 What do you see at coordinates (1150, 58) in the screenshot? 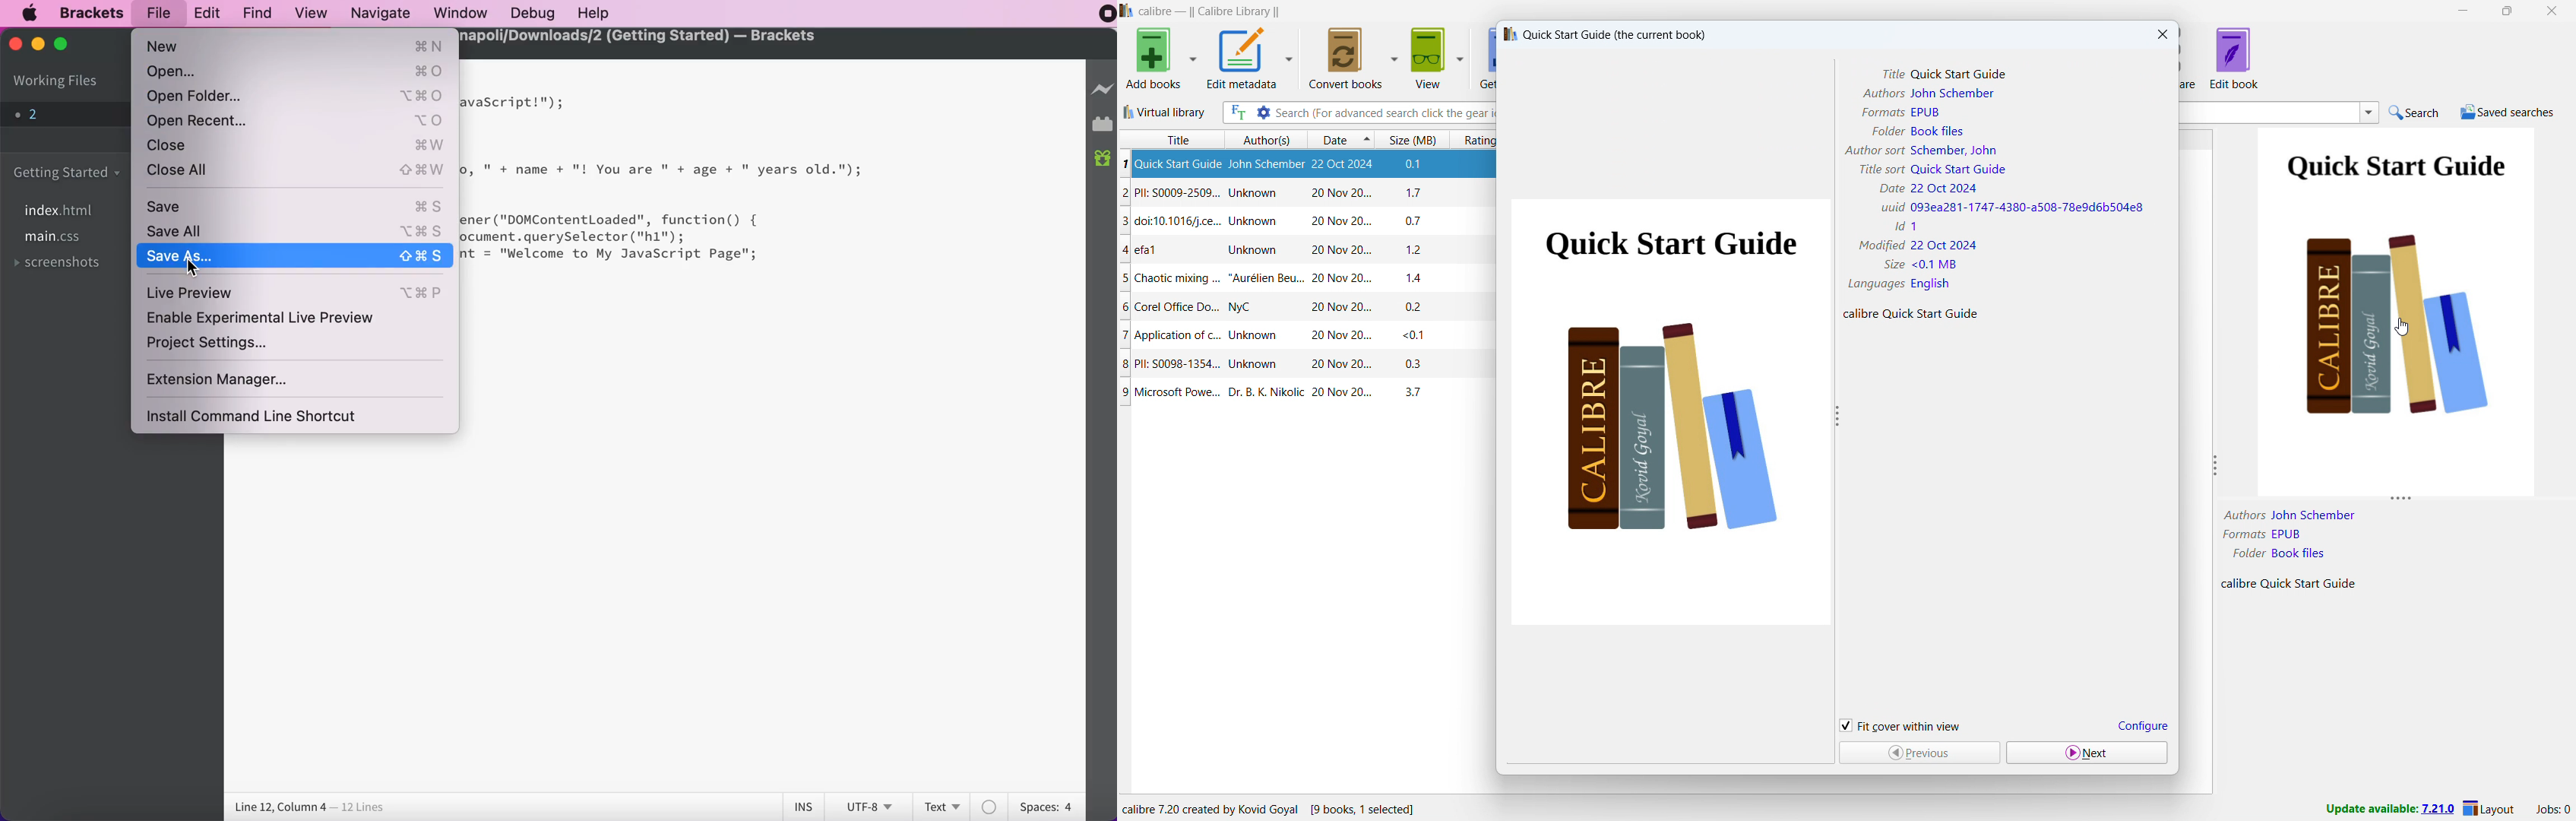
I see `add books` at bounding box center [1150, 58].